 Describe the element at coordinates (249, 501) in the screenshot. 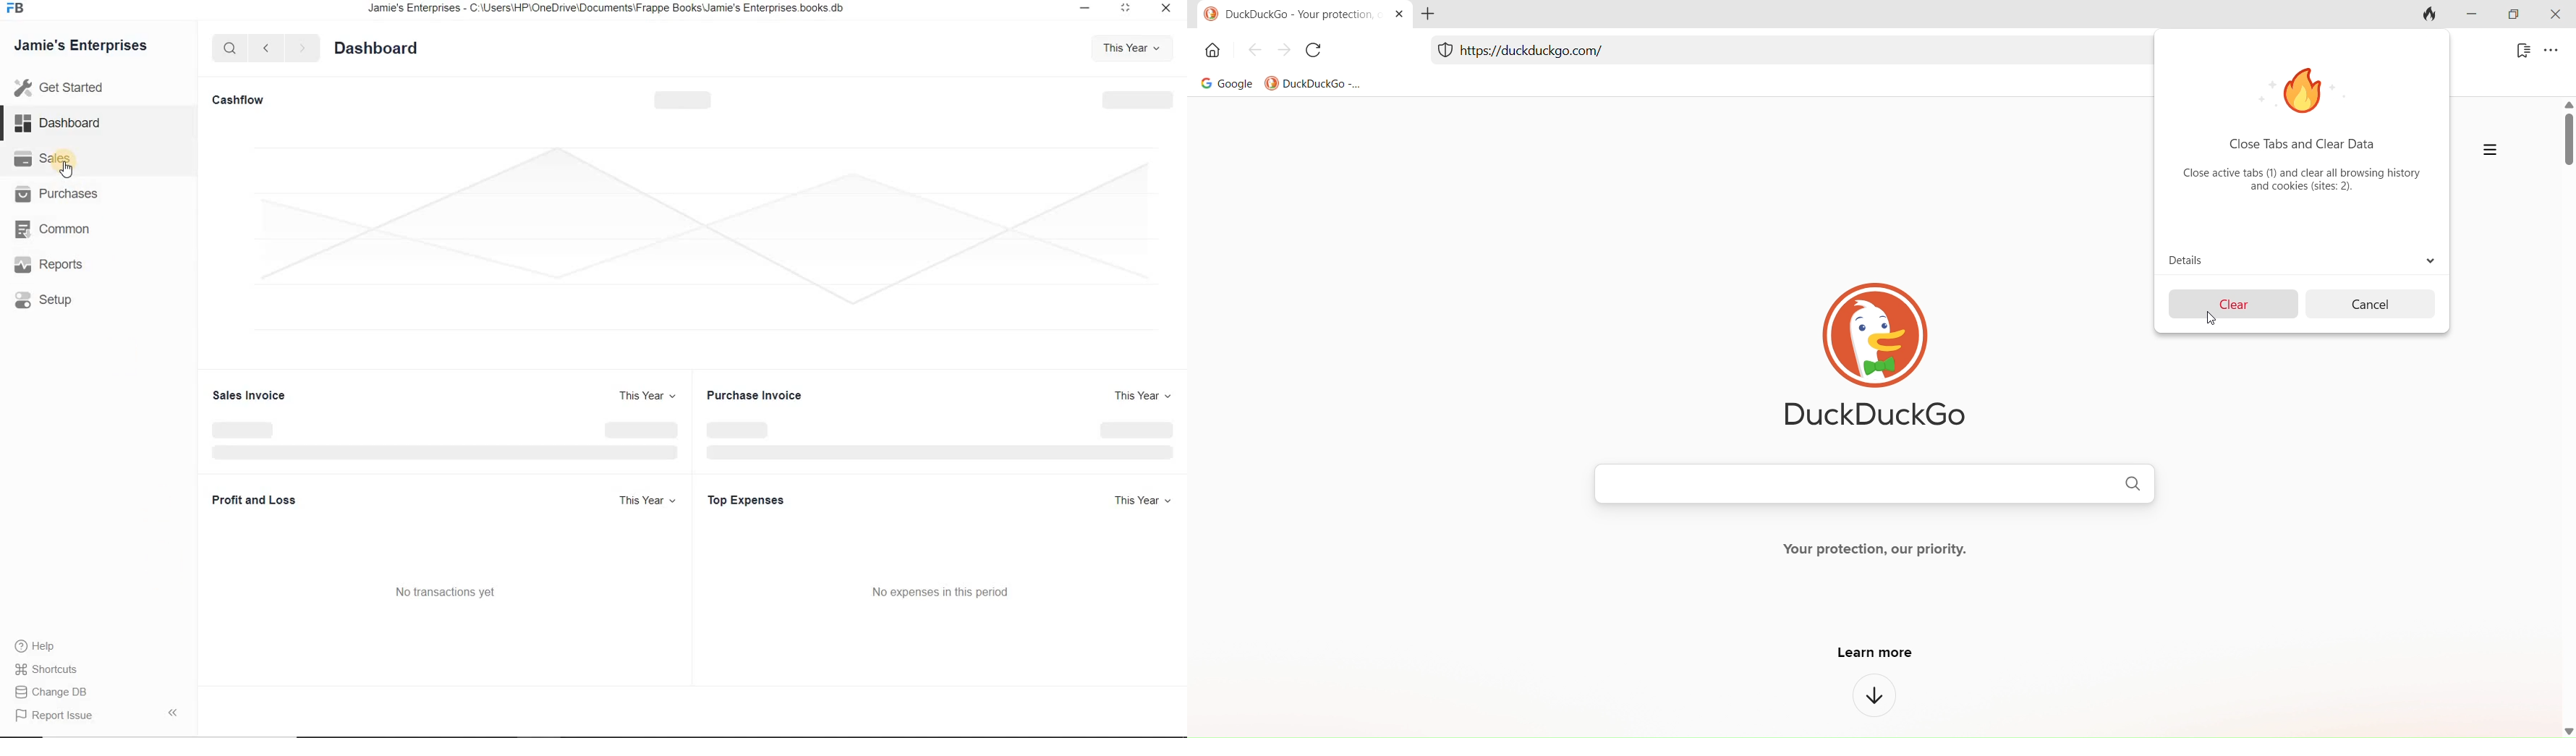

I see `Profit and Loss` at that location.